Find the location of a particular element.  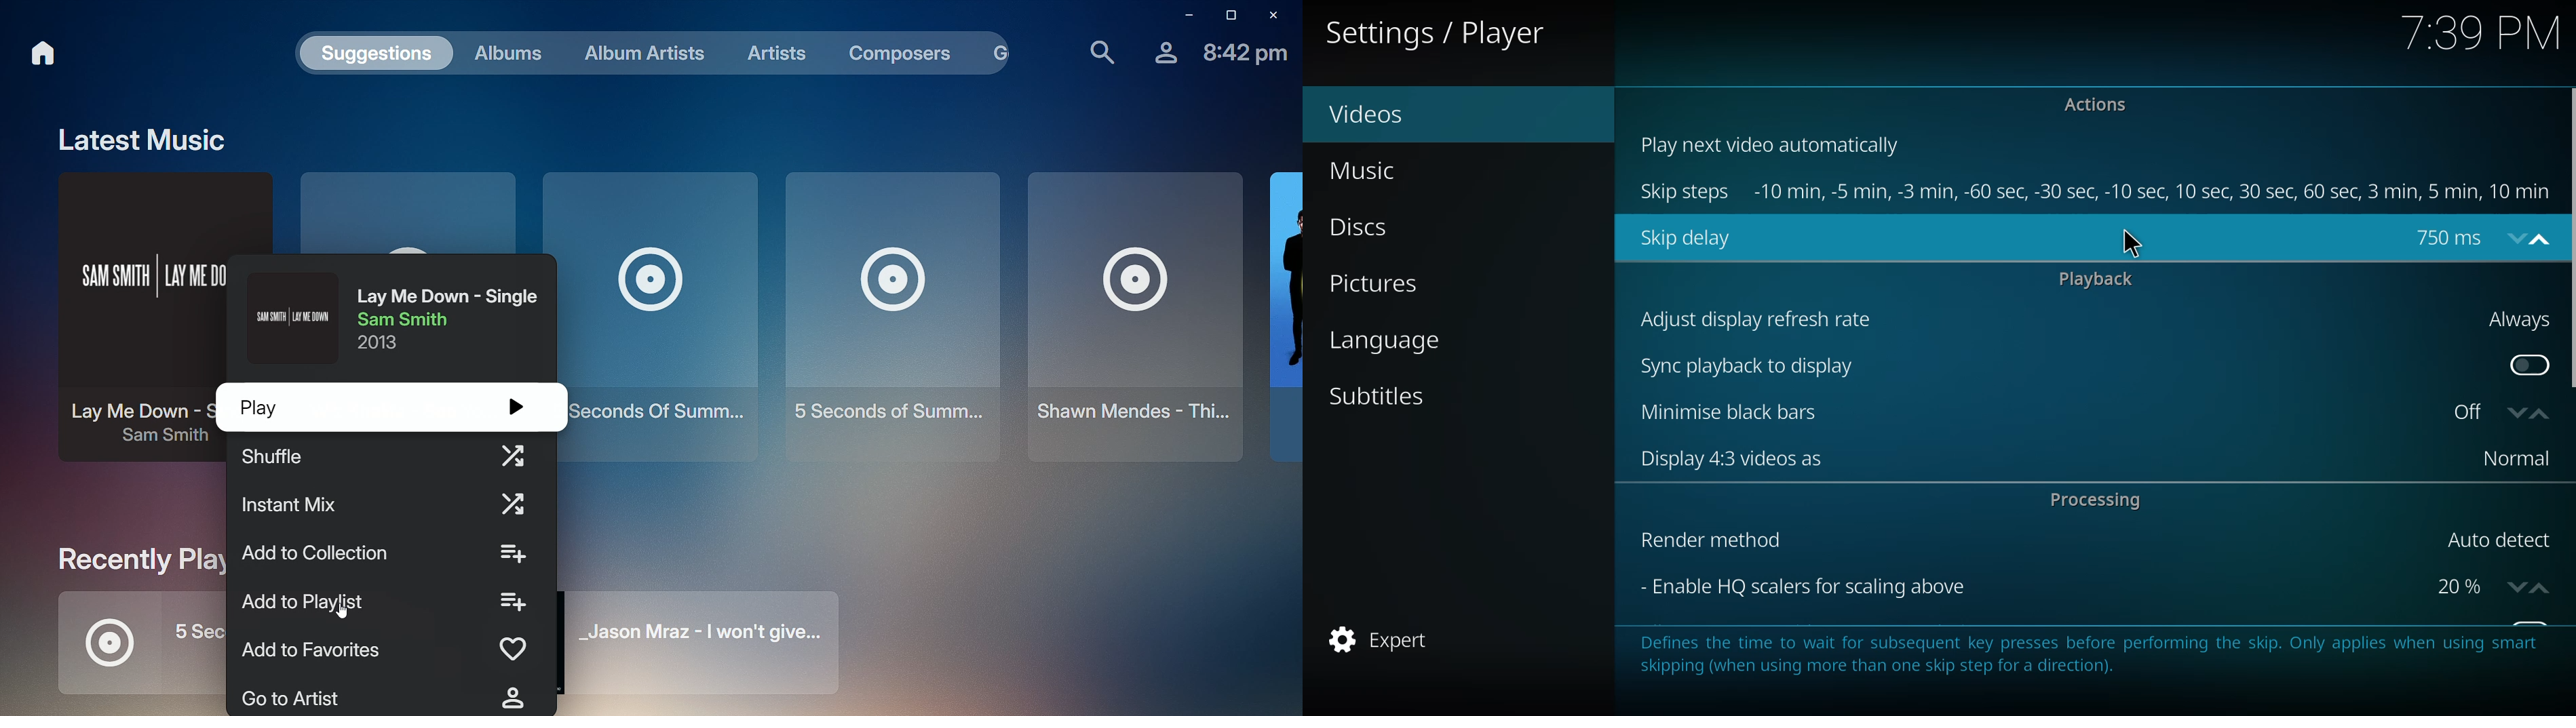

delay select is located at coordinates (2479, 237).